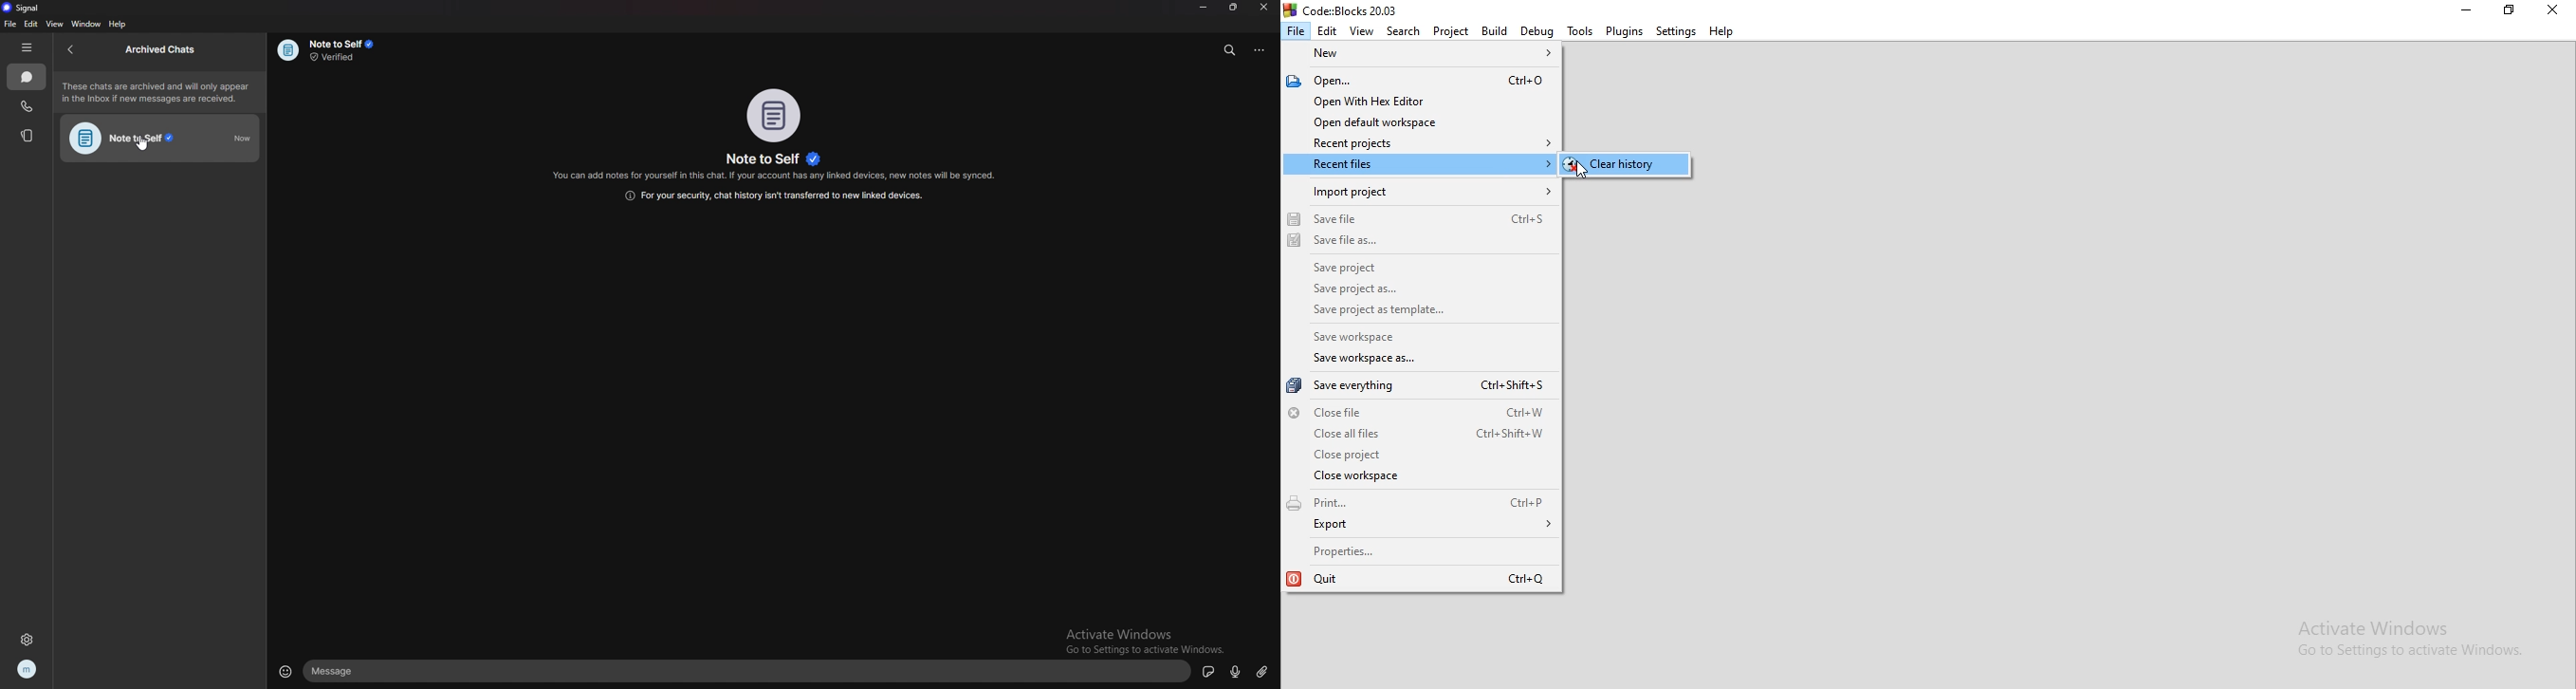 Image resolution: width=2576 pixels, height=700 pixels. Describe the element at coordinates (286, 670) in the screenshot. I see `emojis` at that location.